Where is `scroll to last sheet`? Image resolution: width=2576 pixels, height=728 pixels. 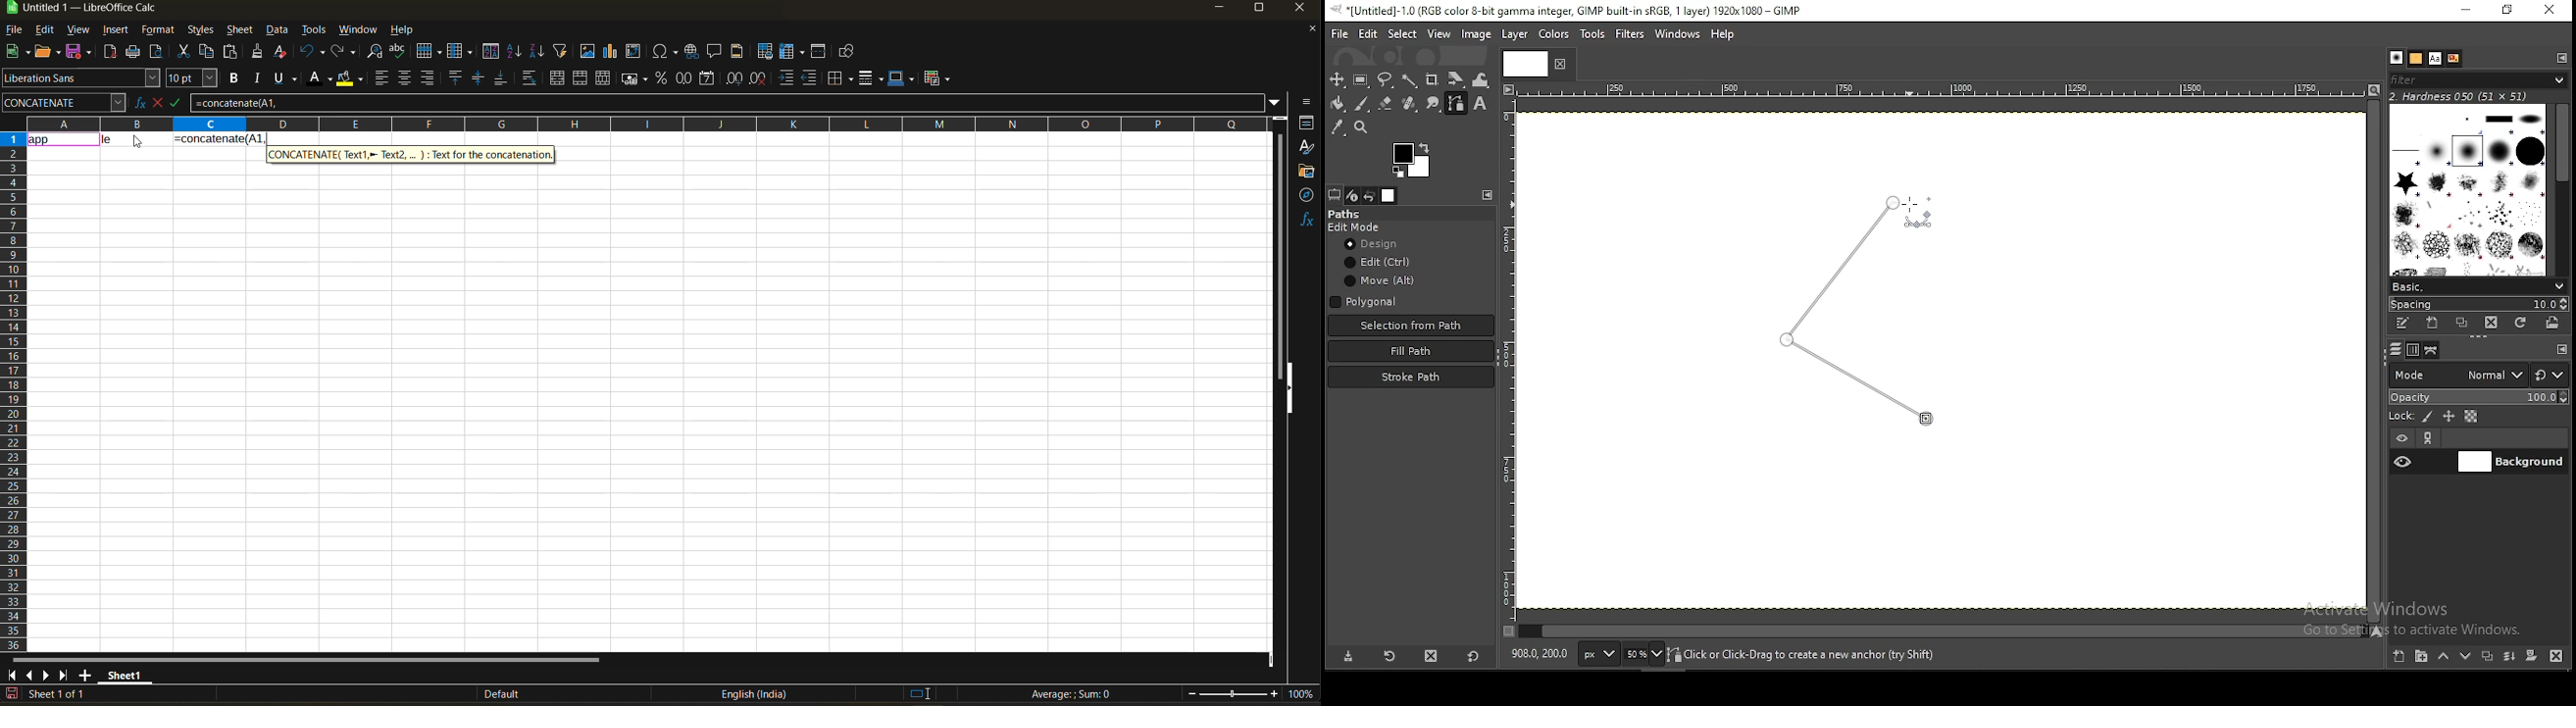
scroll to last sheet is located at coordinates (64, 675).